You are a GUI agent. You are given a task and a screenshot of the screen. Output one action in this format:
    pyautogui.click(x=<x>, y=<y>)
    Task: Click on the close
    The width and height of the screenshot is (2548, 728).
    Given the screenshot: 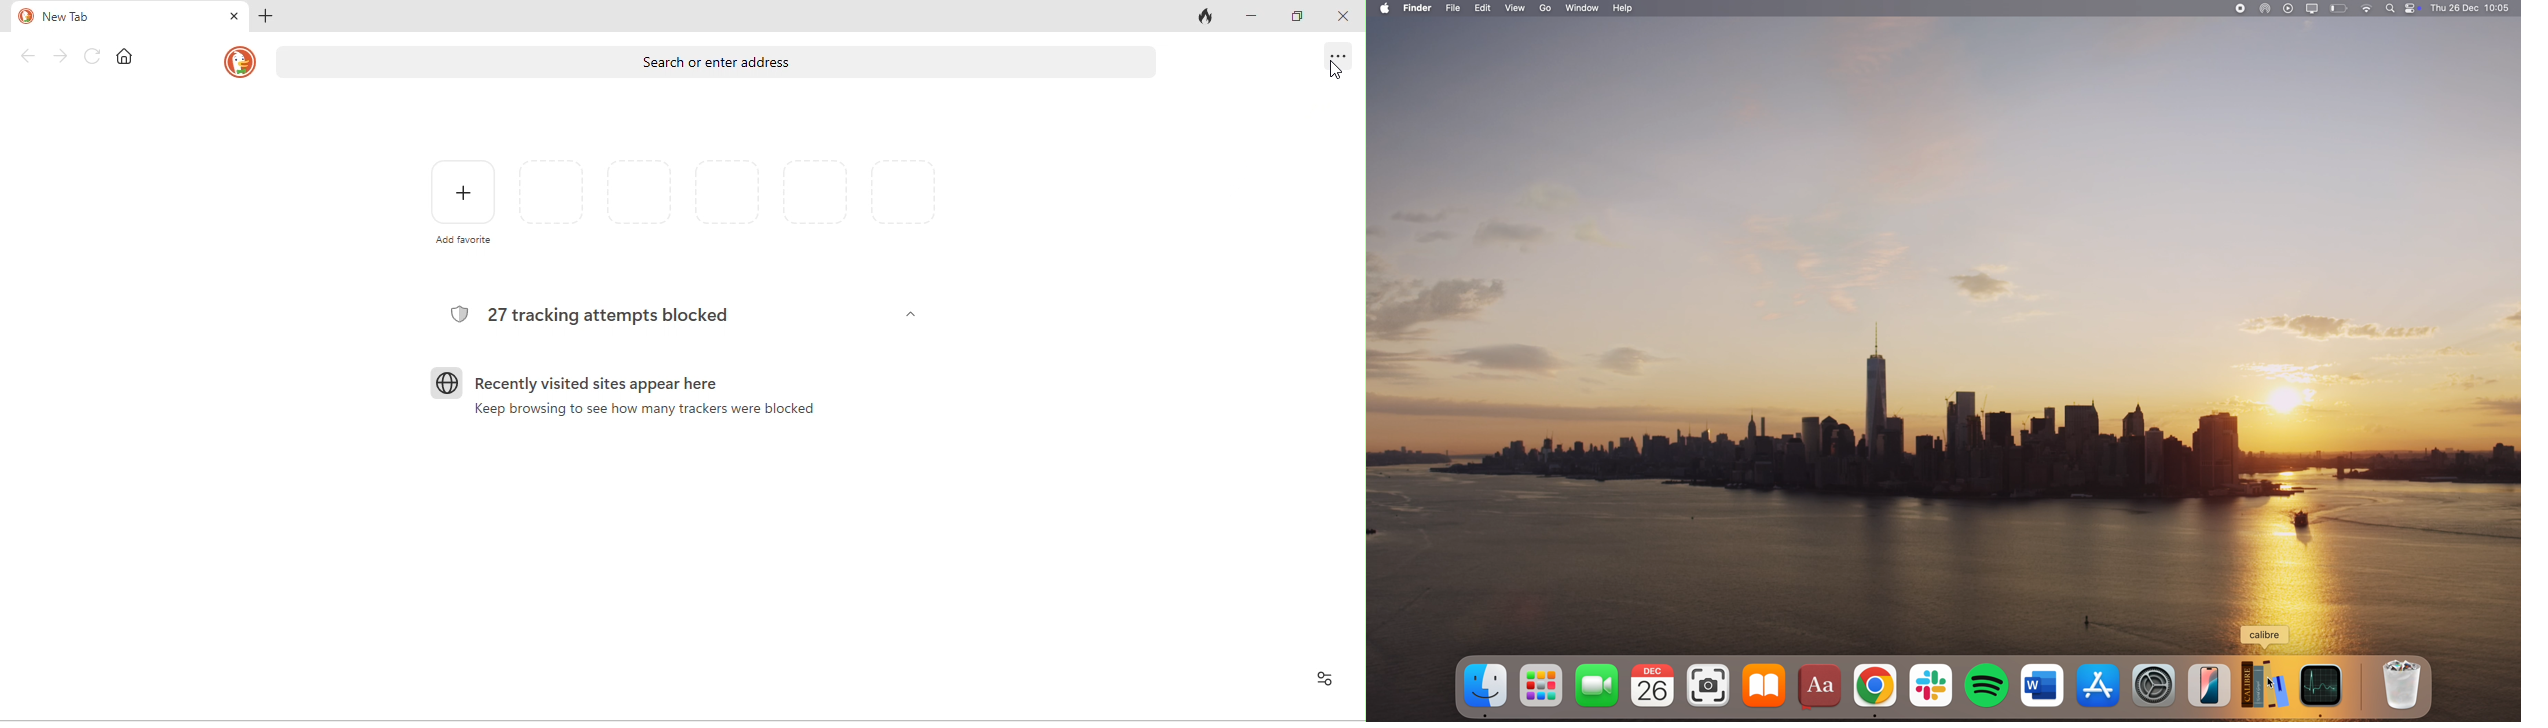 What is the action you would take?
    pyautogui.click(x=1343, y=18)
    